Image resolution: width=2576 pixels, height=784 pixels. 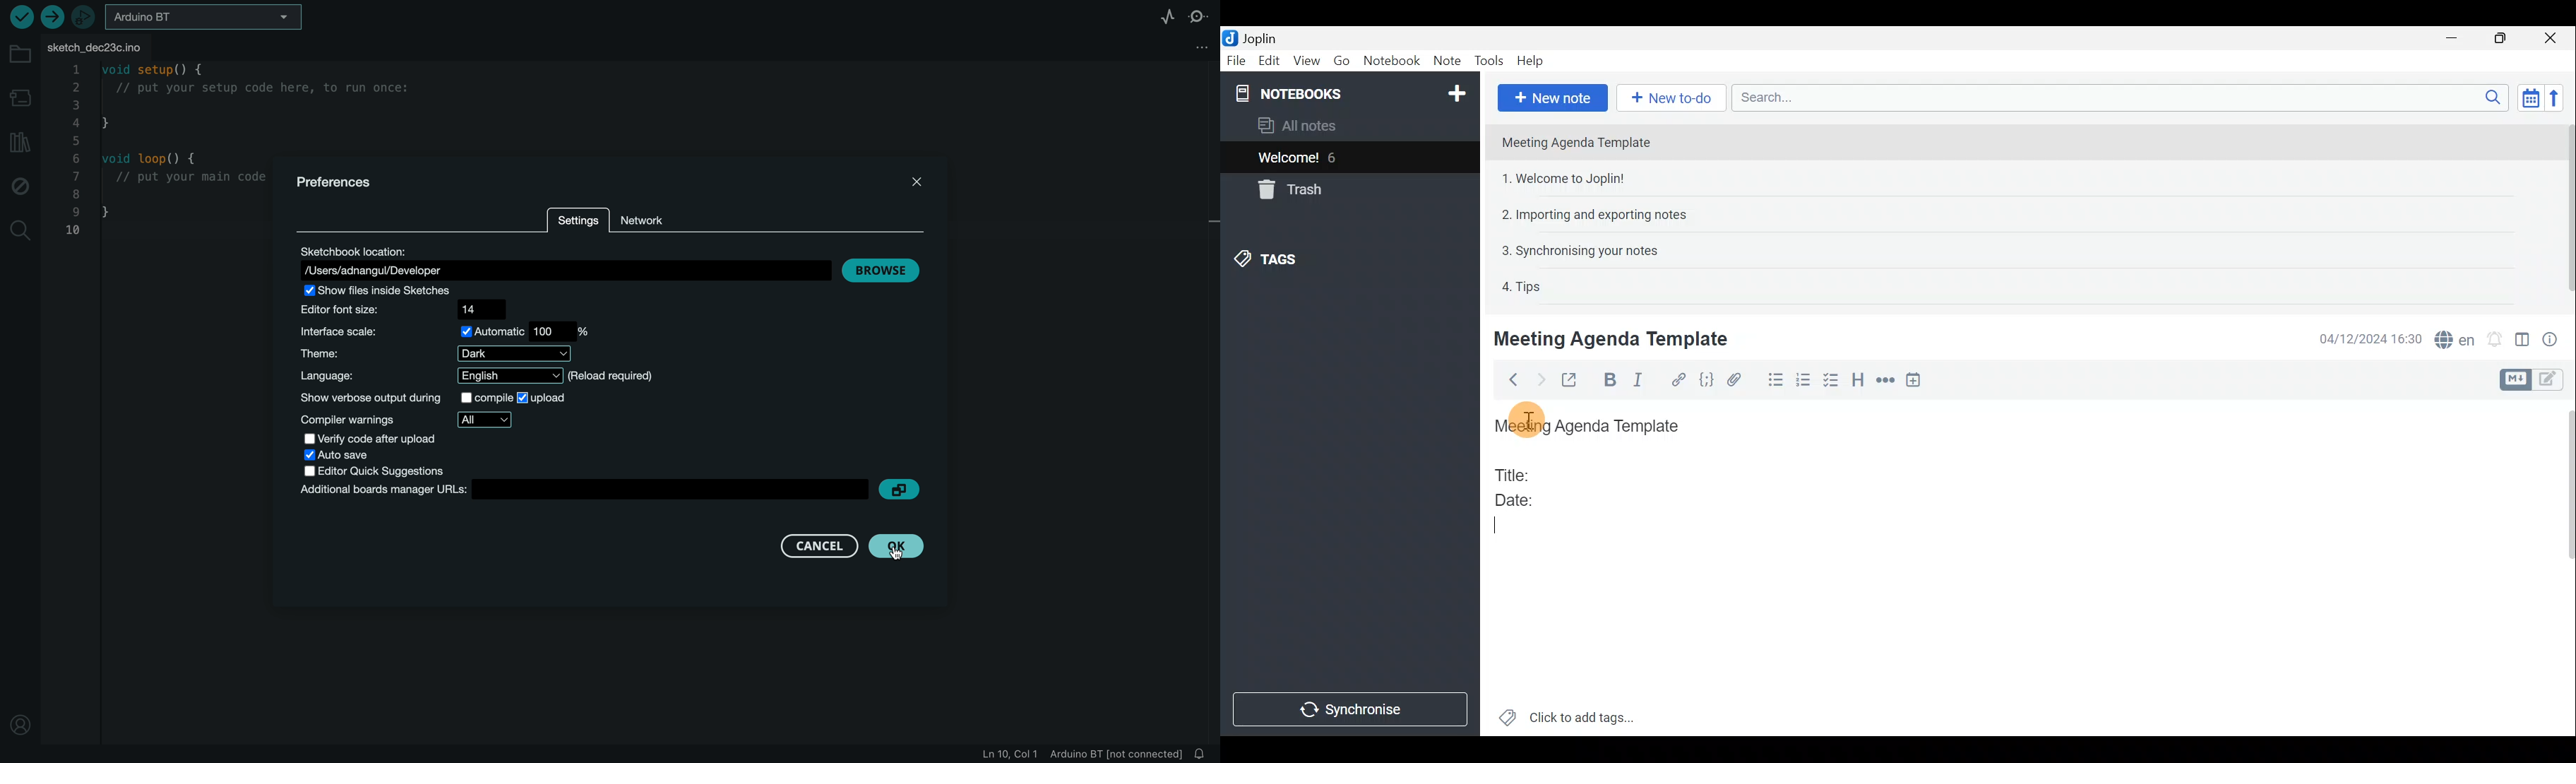 What do you see at coordinates (1236, 59) in the screenshot?
I see `File` at bounding box center [1236, 59].